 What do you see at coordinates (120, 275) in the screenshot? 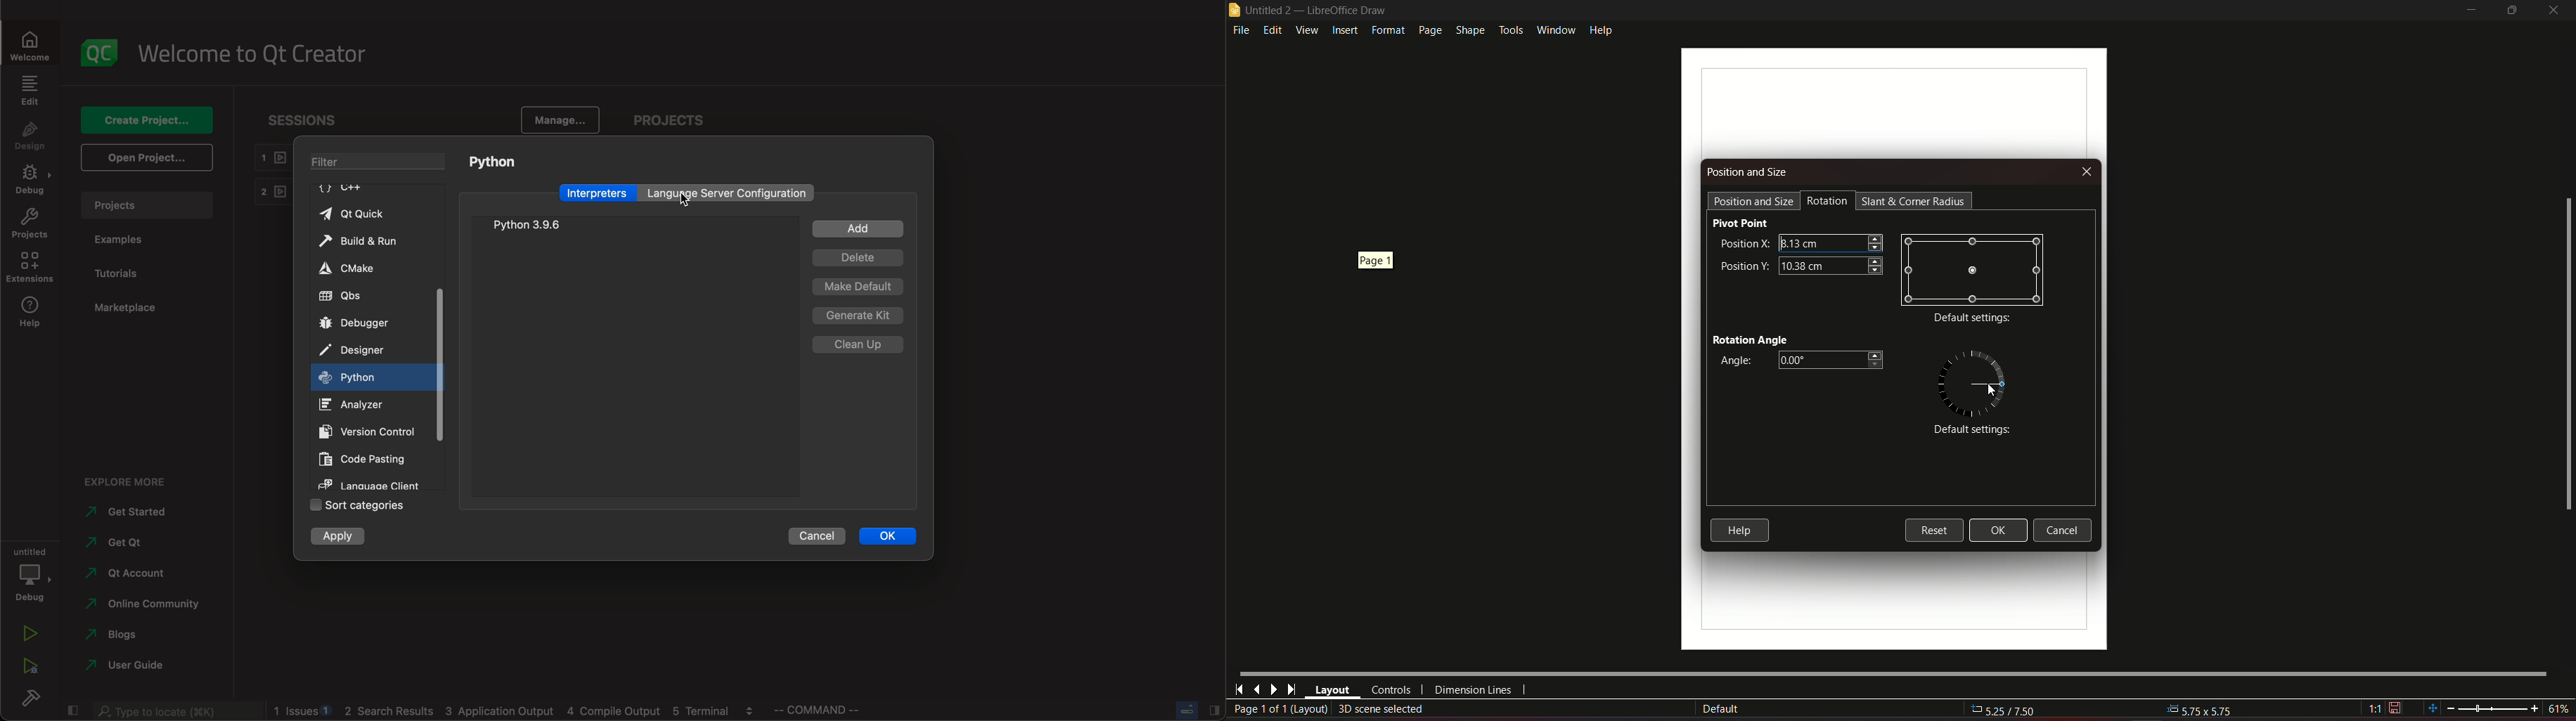
I see `tutorials` at bounding box center [120, 275].